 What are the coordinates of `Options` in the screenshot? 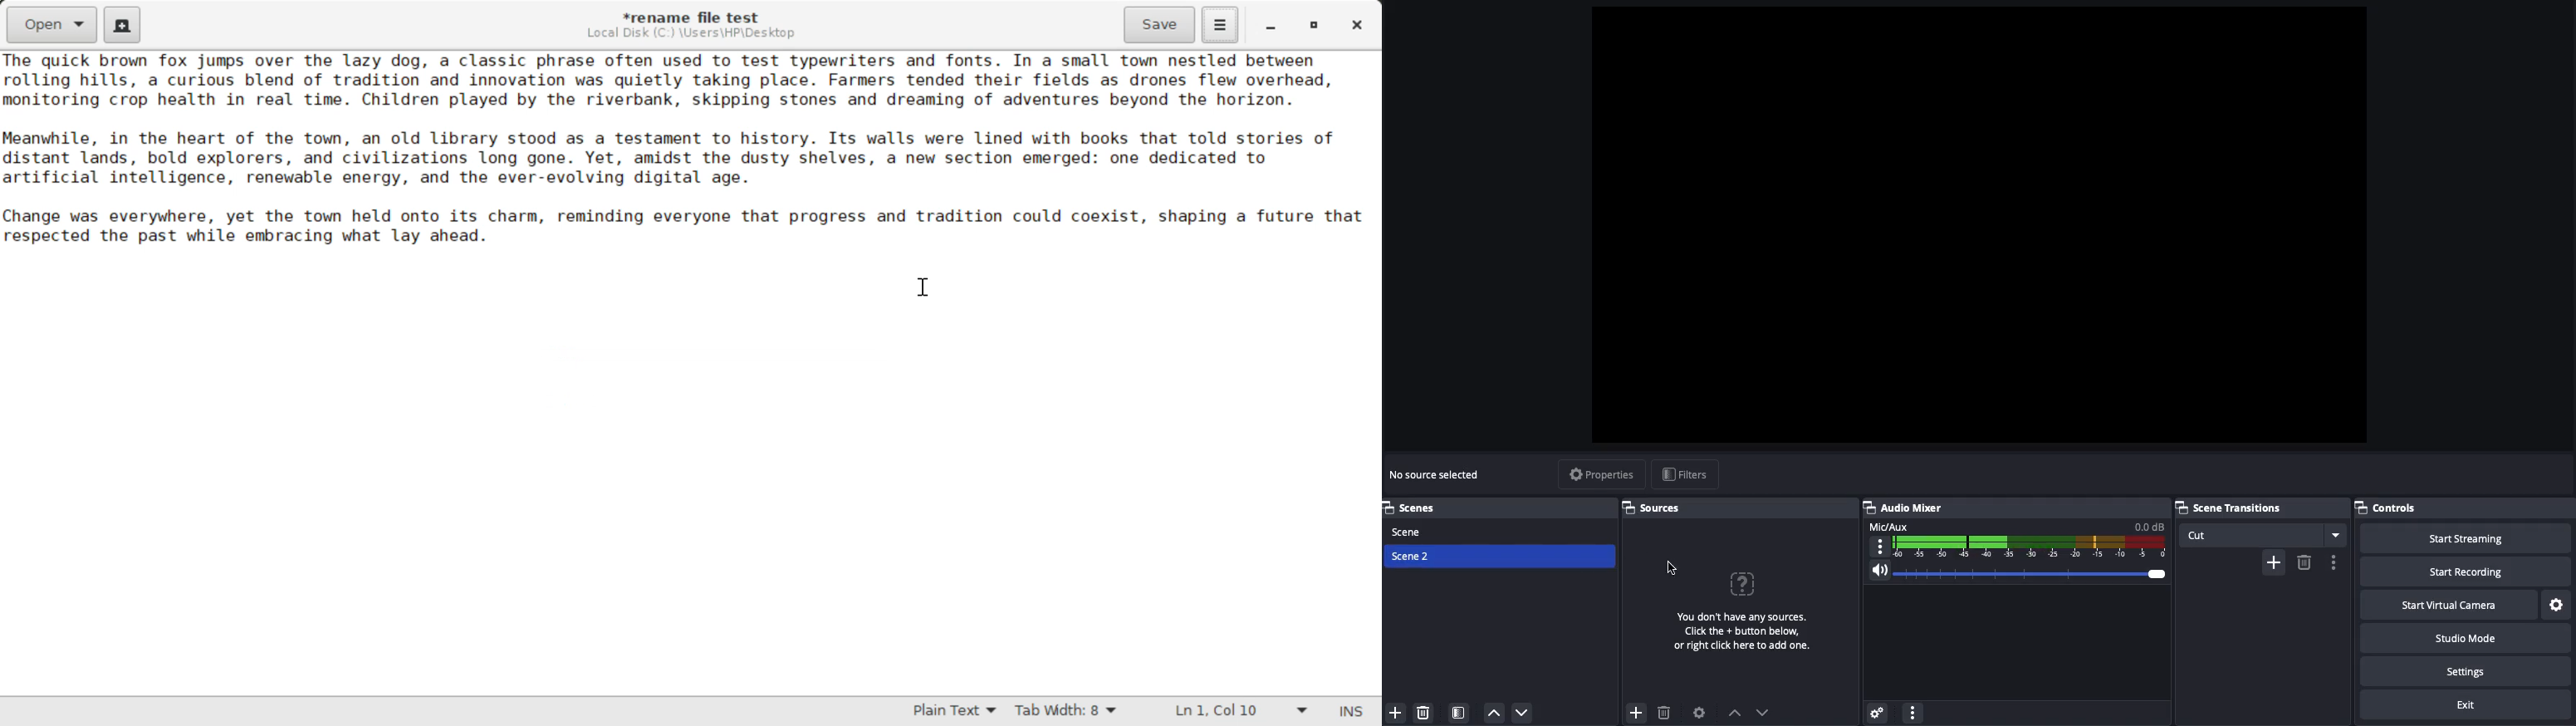 It's located at (1914, 712).